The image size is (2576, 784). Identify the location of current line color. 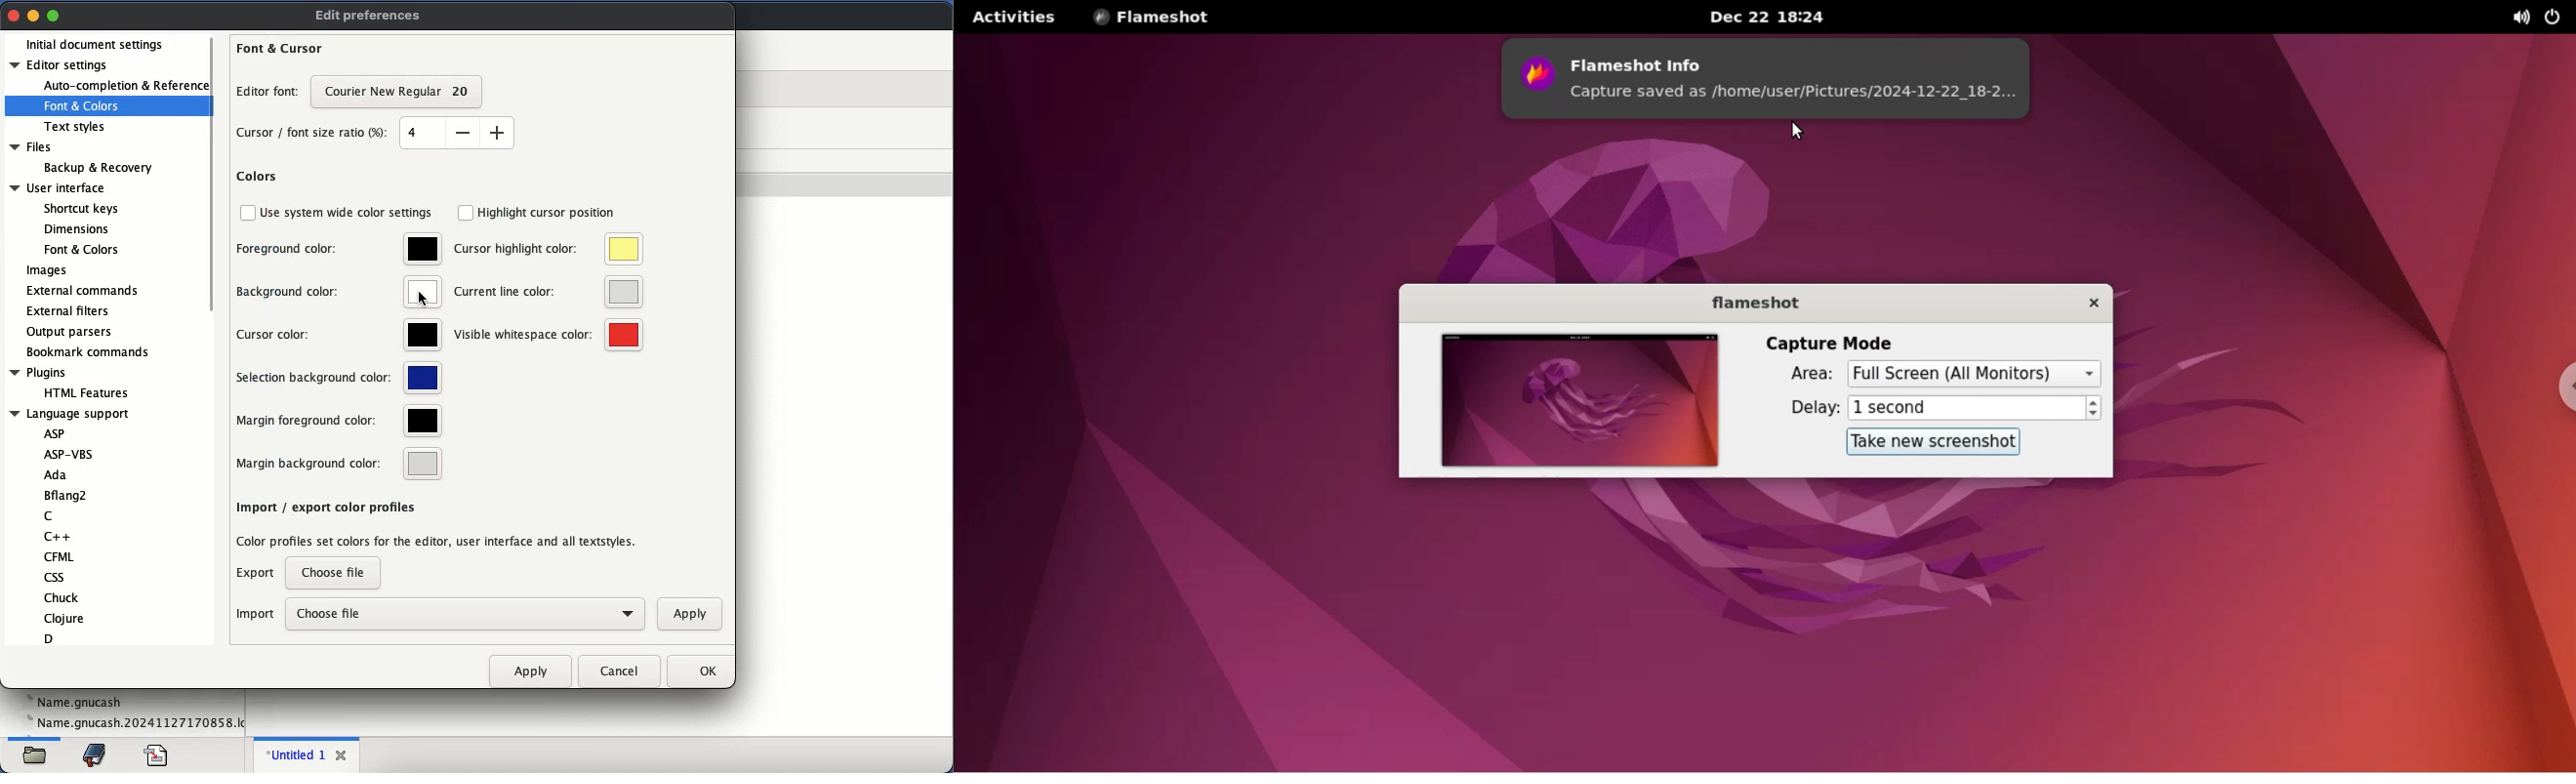
(549, 291).